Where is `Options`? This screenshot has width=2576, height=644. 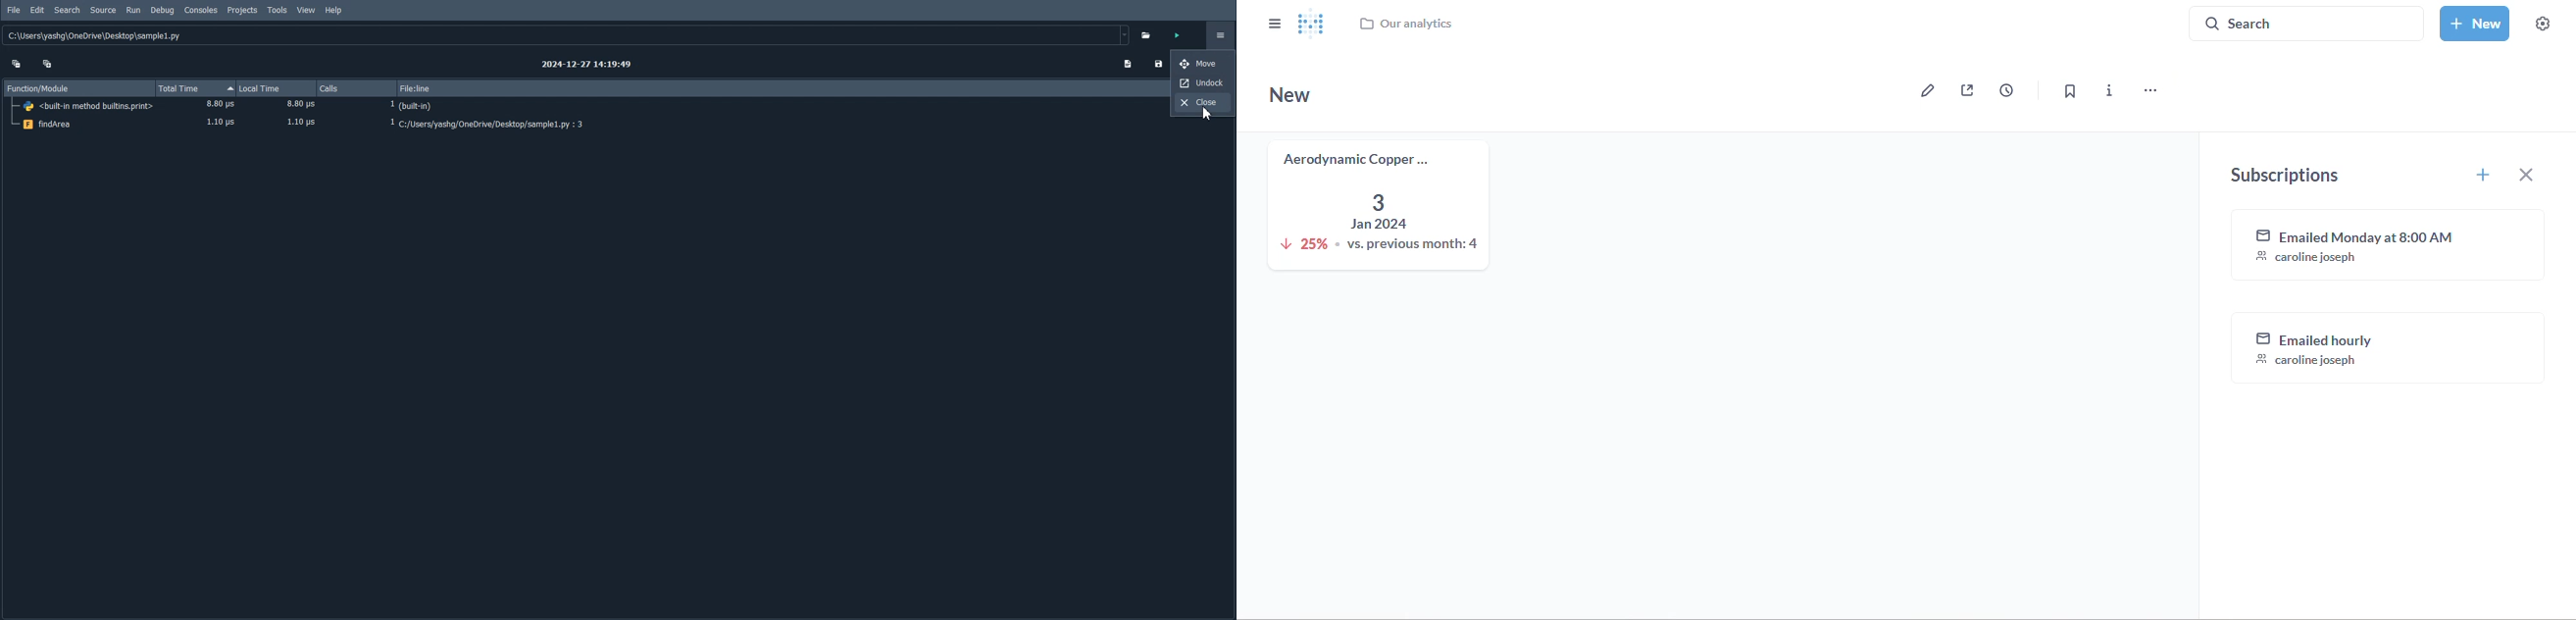 Options is located at coordinates (1215, 35).